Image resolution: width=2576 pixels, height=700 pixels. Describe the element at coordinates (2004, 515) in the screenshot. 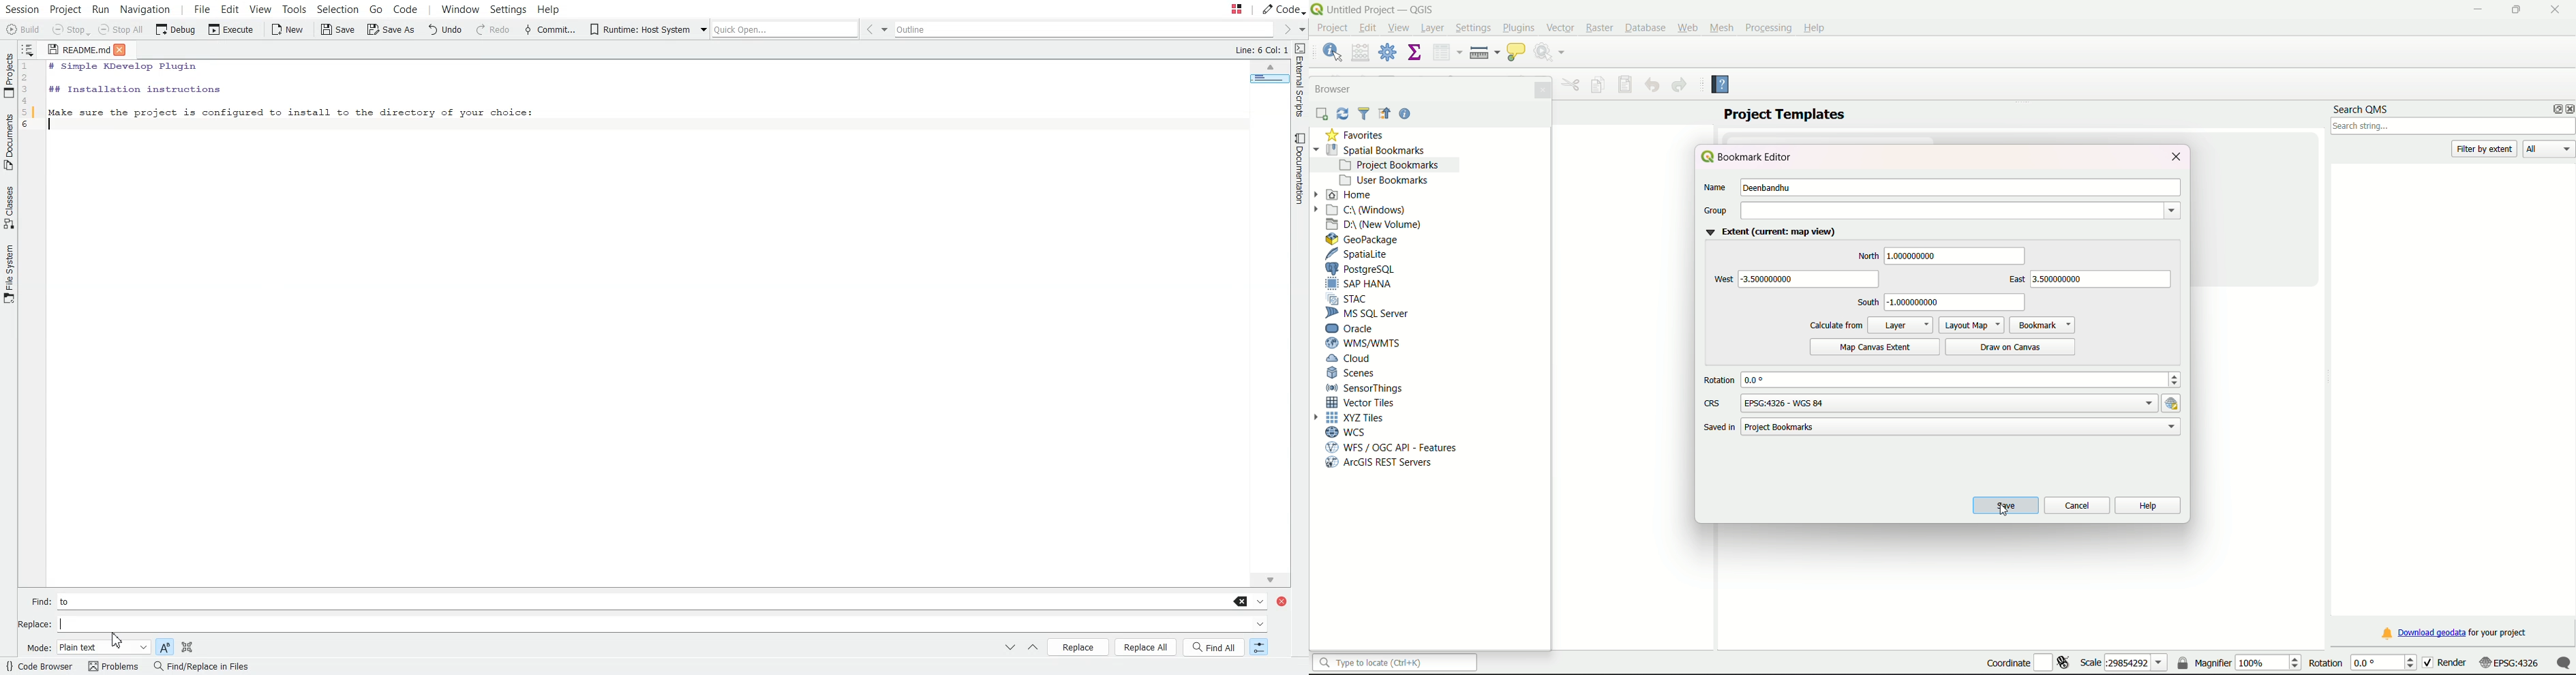

I see `cursor` at that location.